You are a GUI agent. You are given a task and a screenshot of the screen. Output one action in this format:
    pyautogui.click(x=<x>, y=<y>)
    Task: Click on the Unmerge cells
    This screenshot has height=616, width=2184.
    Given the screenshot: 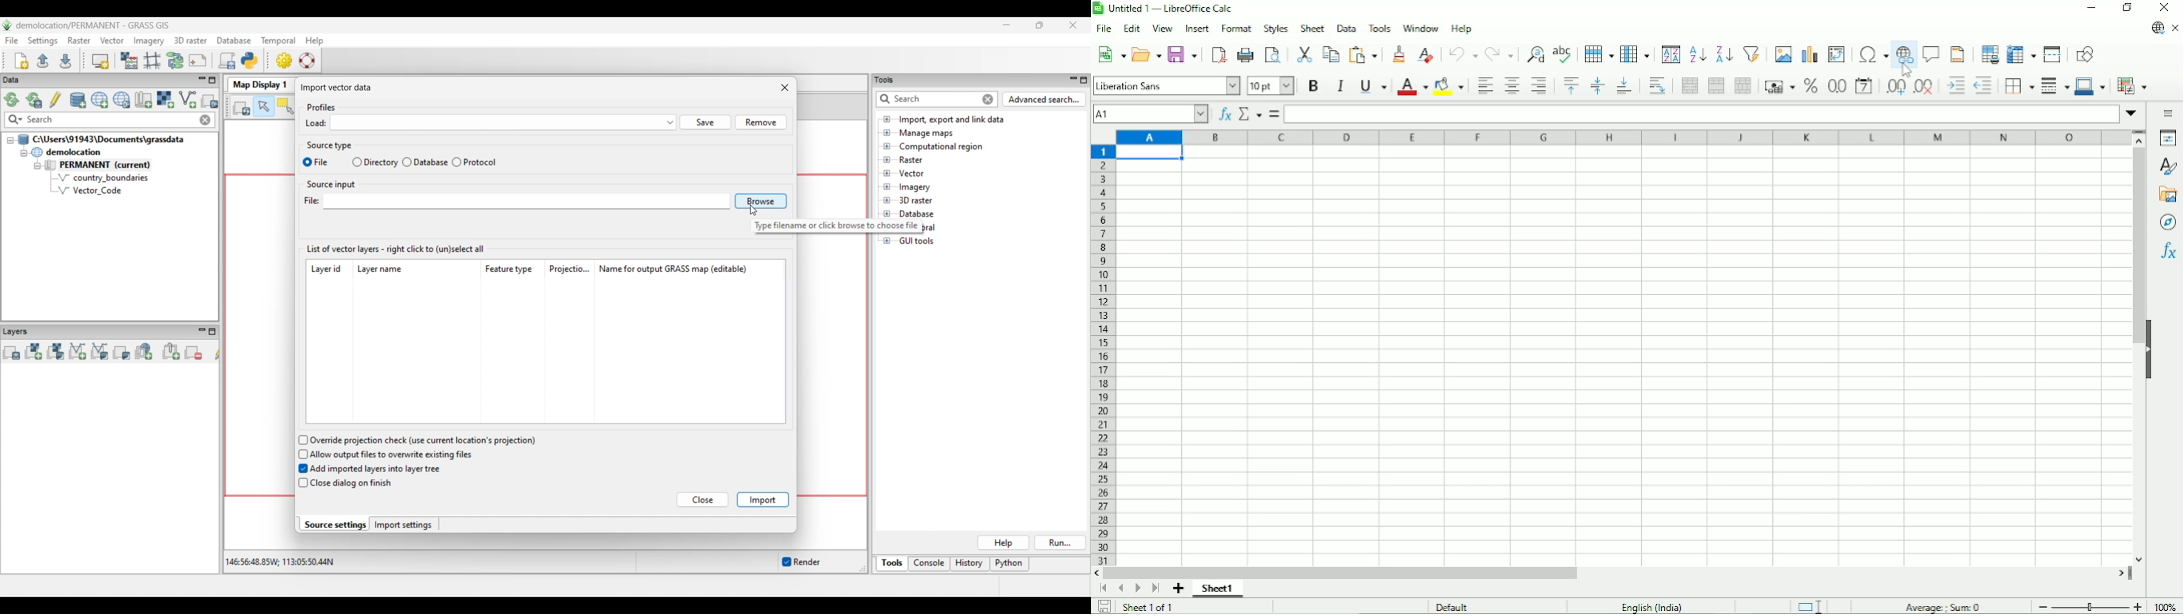 What is the action you would take?
    pyautogui.click(x=1743, y=85)
    